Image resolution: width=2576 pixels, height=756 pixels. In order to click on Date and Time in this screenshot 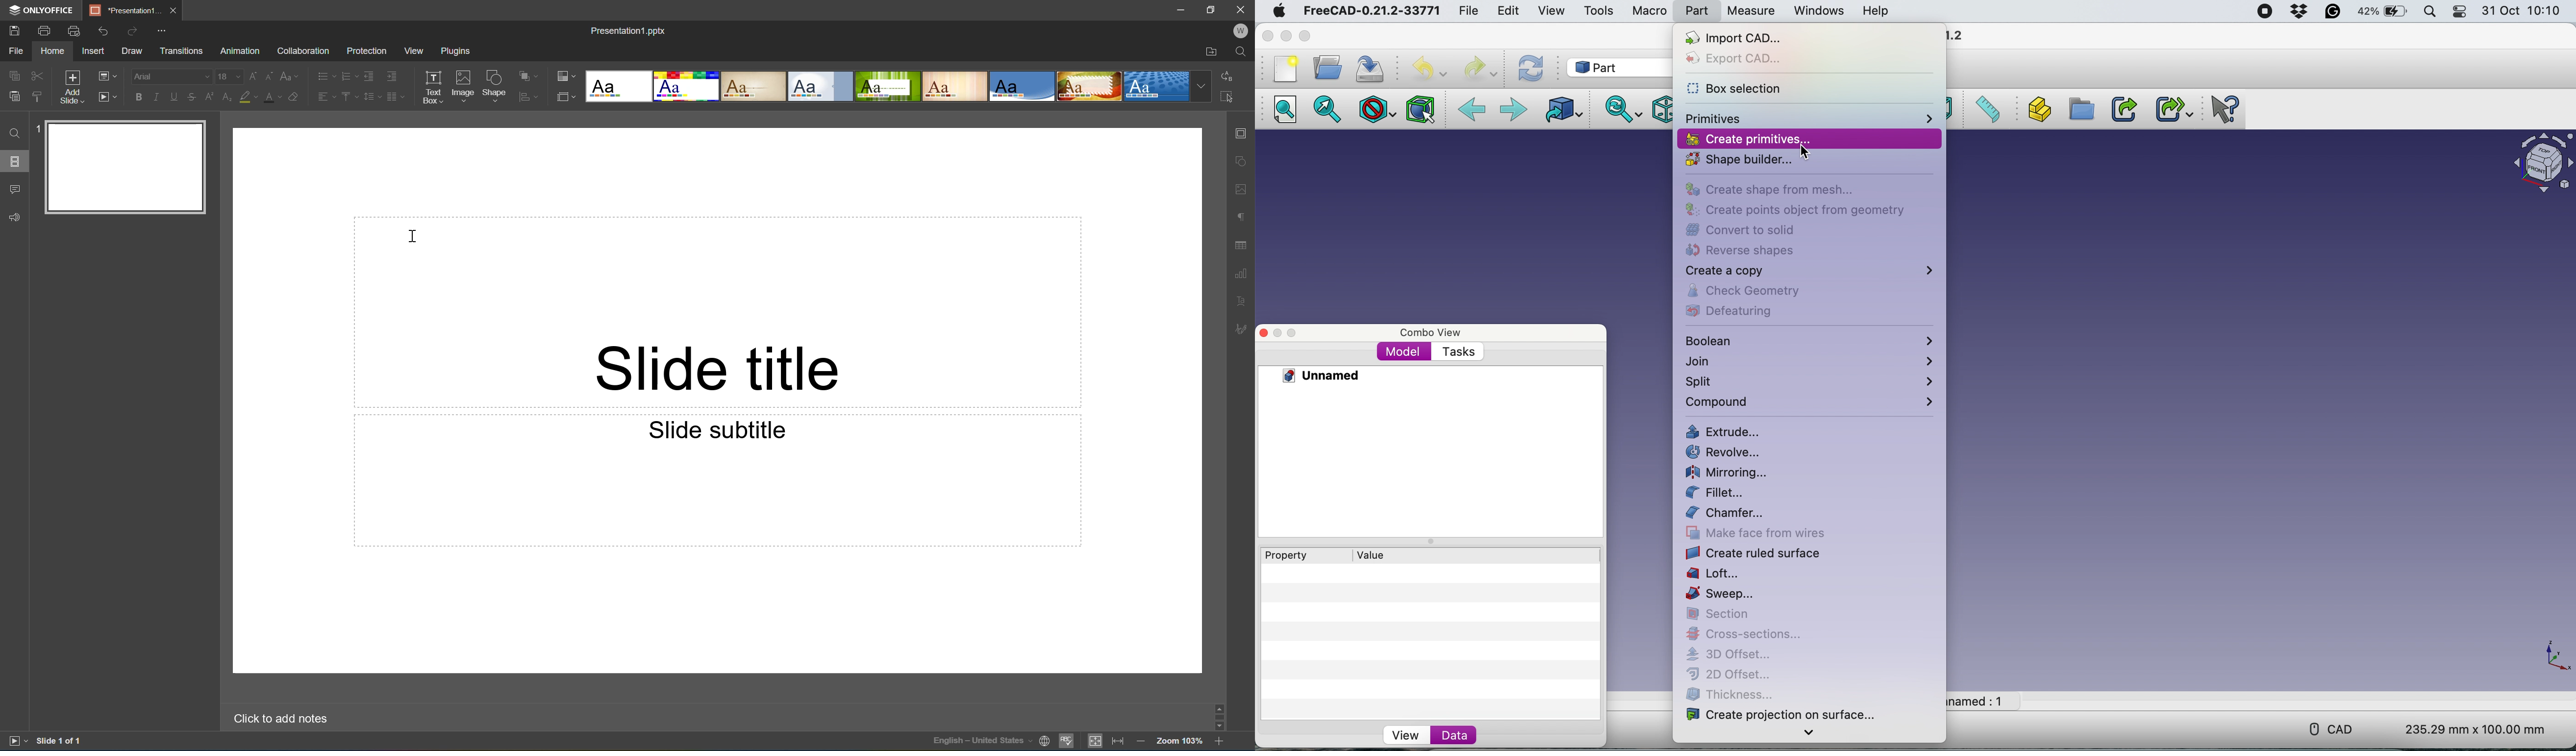, I will do `click(2523, 10)`.